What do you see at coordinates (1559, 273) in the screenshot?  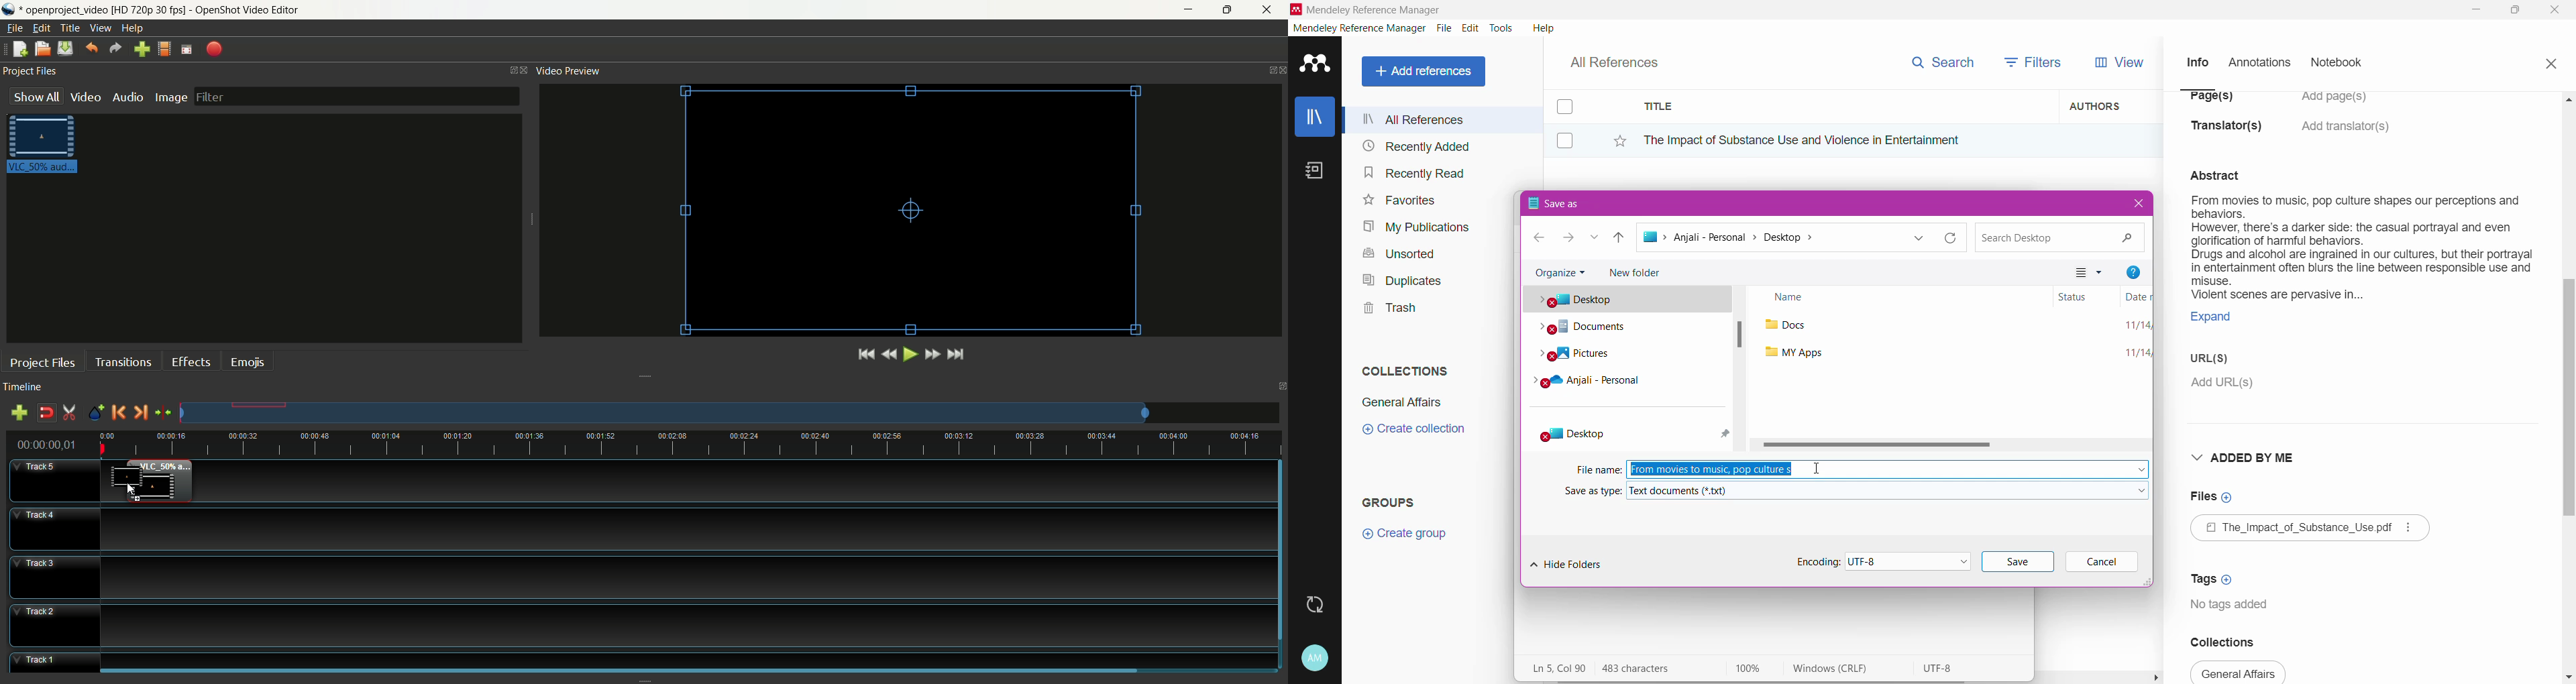 I see `Organize` at bounding box center [1559, 273].